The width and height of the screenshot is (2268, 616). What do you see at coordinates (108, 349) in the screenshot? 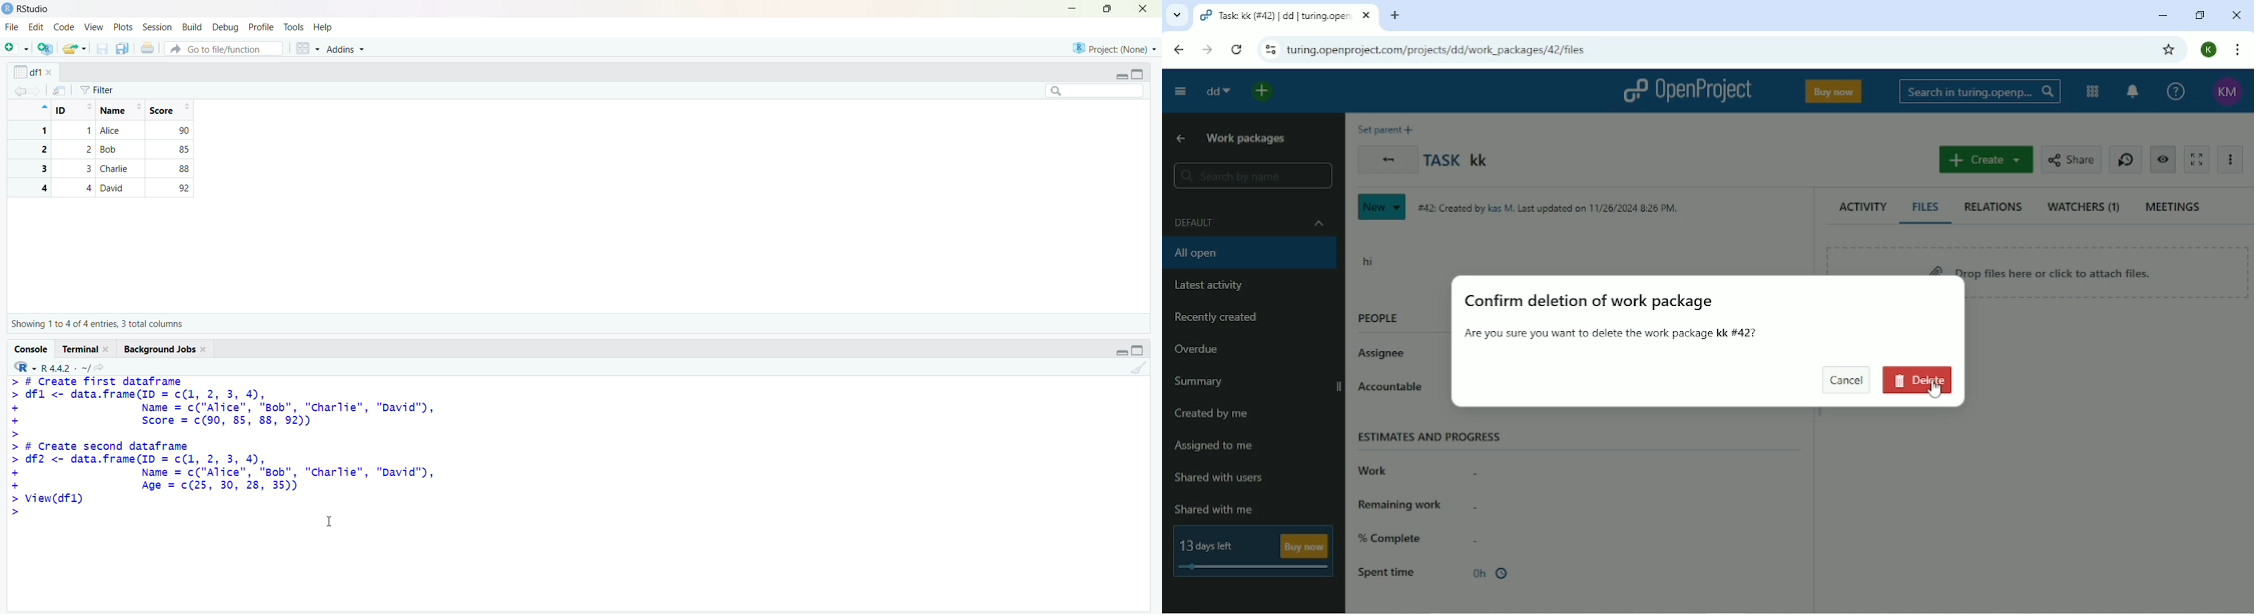
I see `close` at bounding box center [108, 349].